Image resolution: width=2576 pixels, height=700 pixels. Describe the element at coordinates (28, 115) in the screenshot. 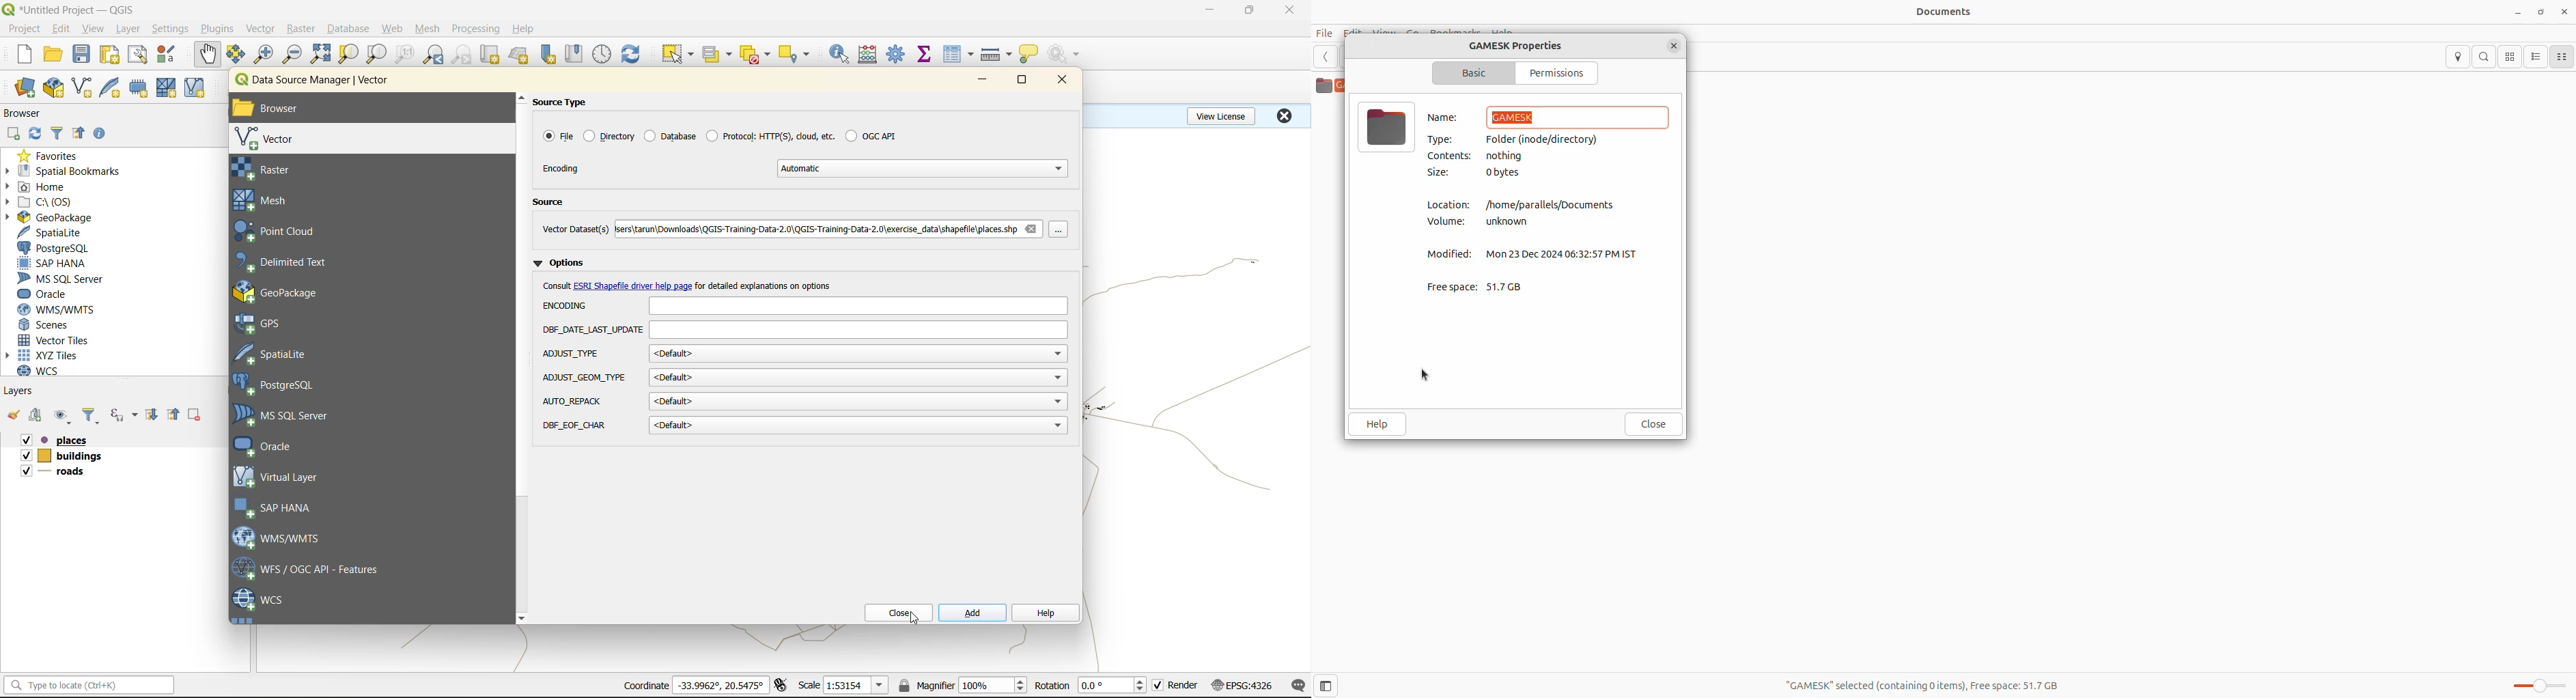

I see `browser` at that location.